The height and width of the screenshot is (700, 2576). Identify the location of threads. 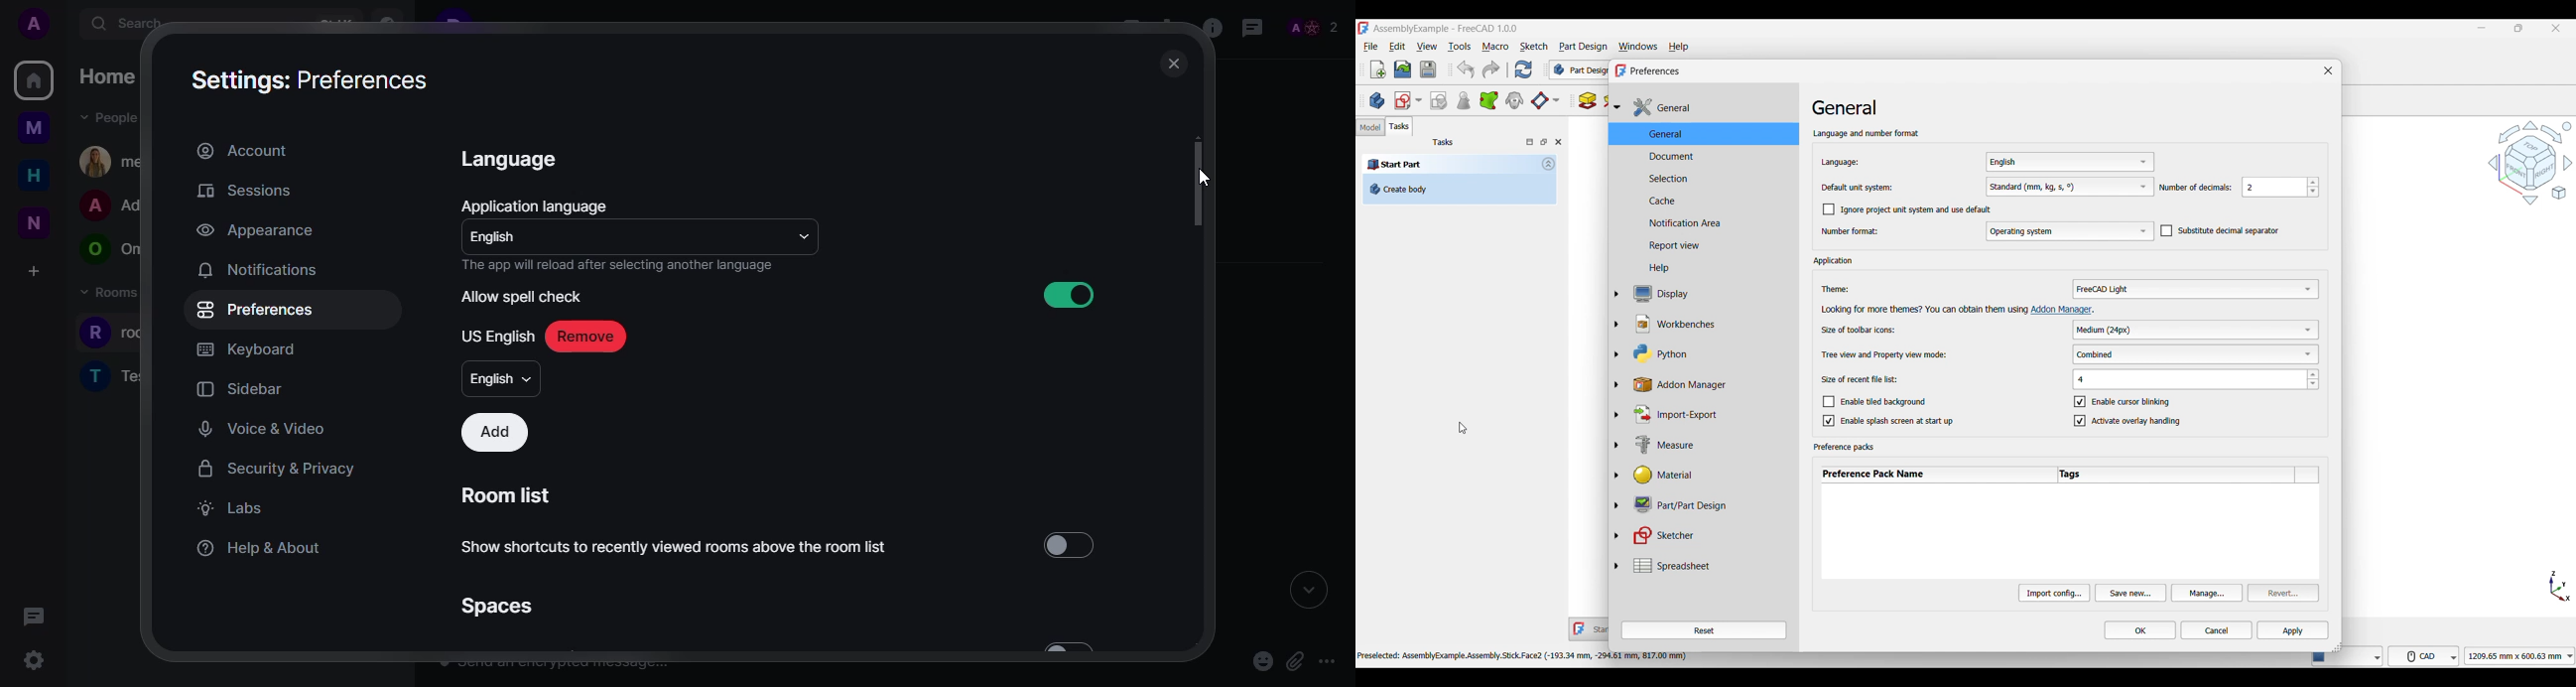
(35, 617).